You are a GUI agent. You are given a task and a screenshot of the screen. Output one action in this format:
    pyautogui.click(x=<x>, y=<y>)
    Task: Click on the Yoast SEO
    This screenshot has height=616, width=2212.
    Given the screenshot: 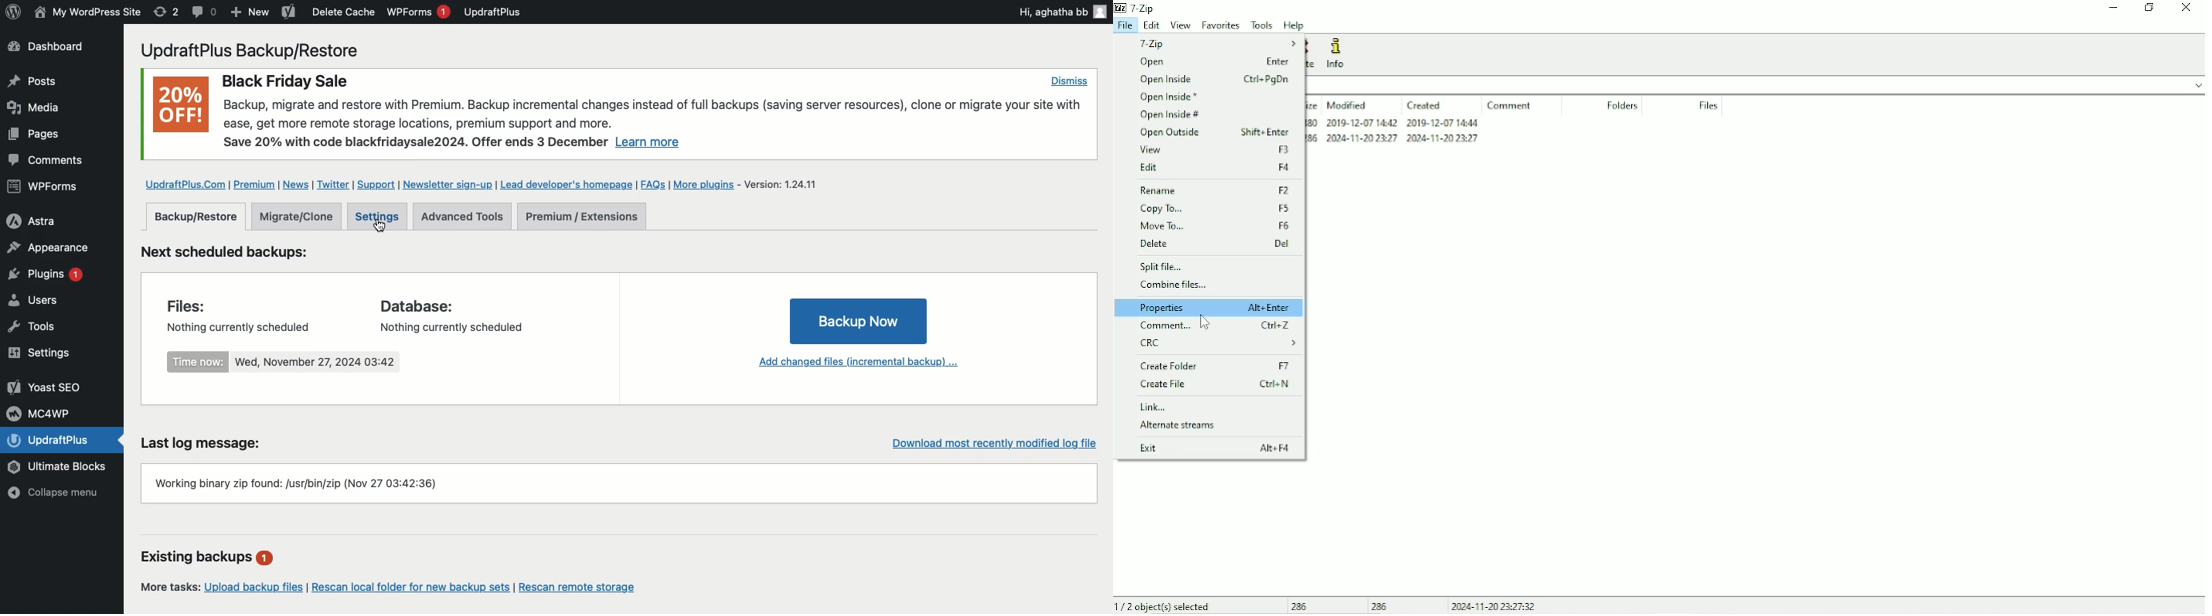 What is the action you would take?
    pyautogui.click(x=46, y=387)
    